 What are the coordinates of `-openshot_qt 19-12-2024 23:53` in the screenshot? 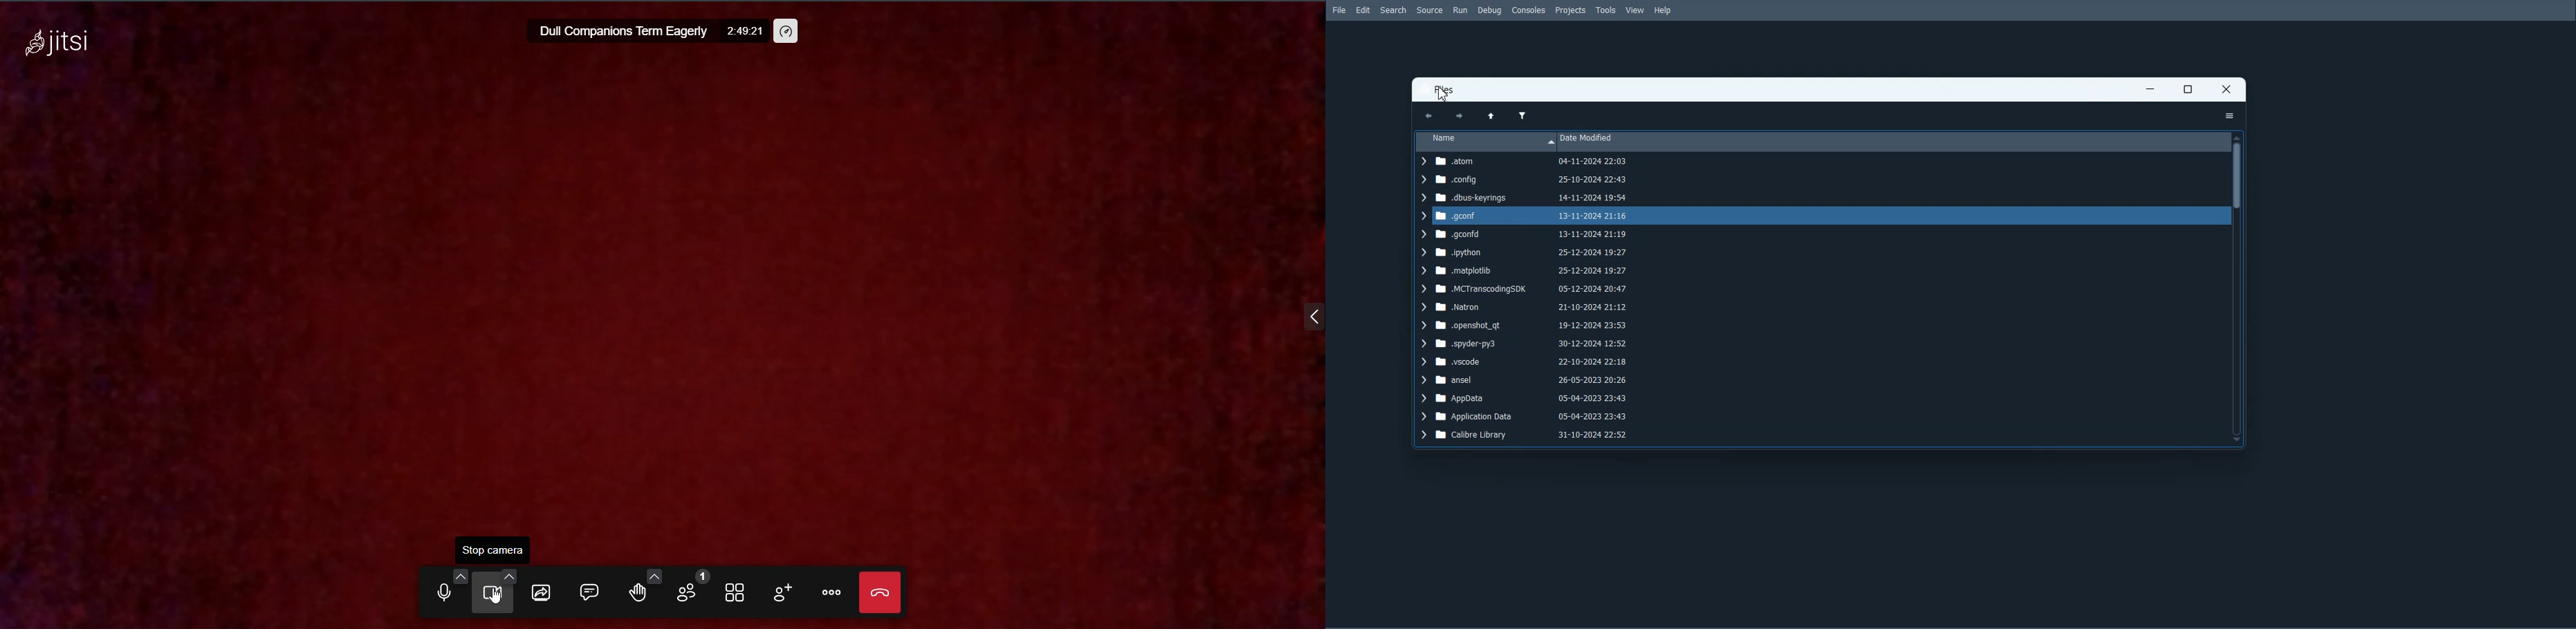 It's located at (1523, 327).